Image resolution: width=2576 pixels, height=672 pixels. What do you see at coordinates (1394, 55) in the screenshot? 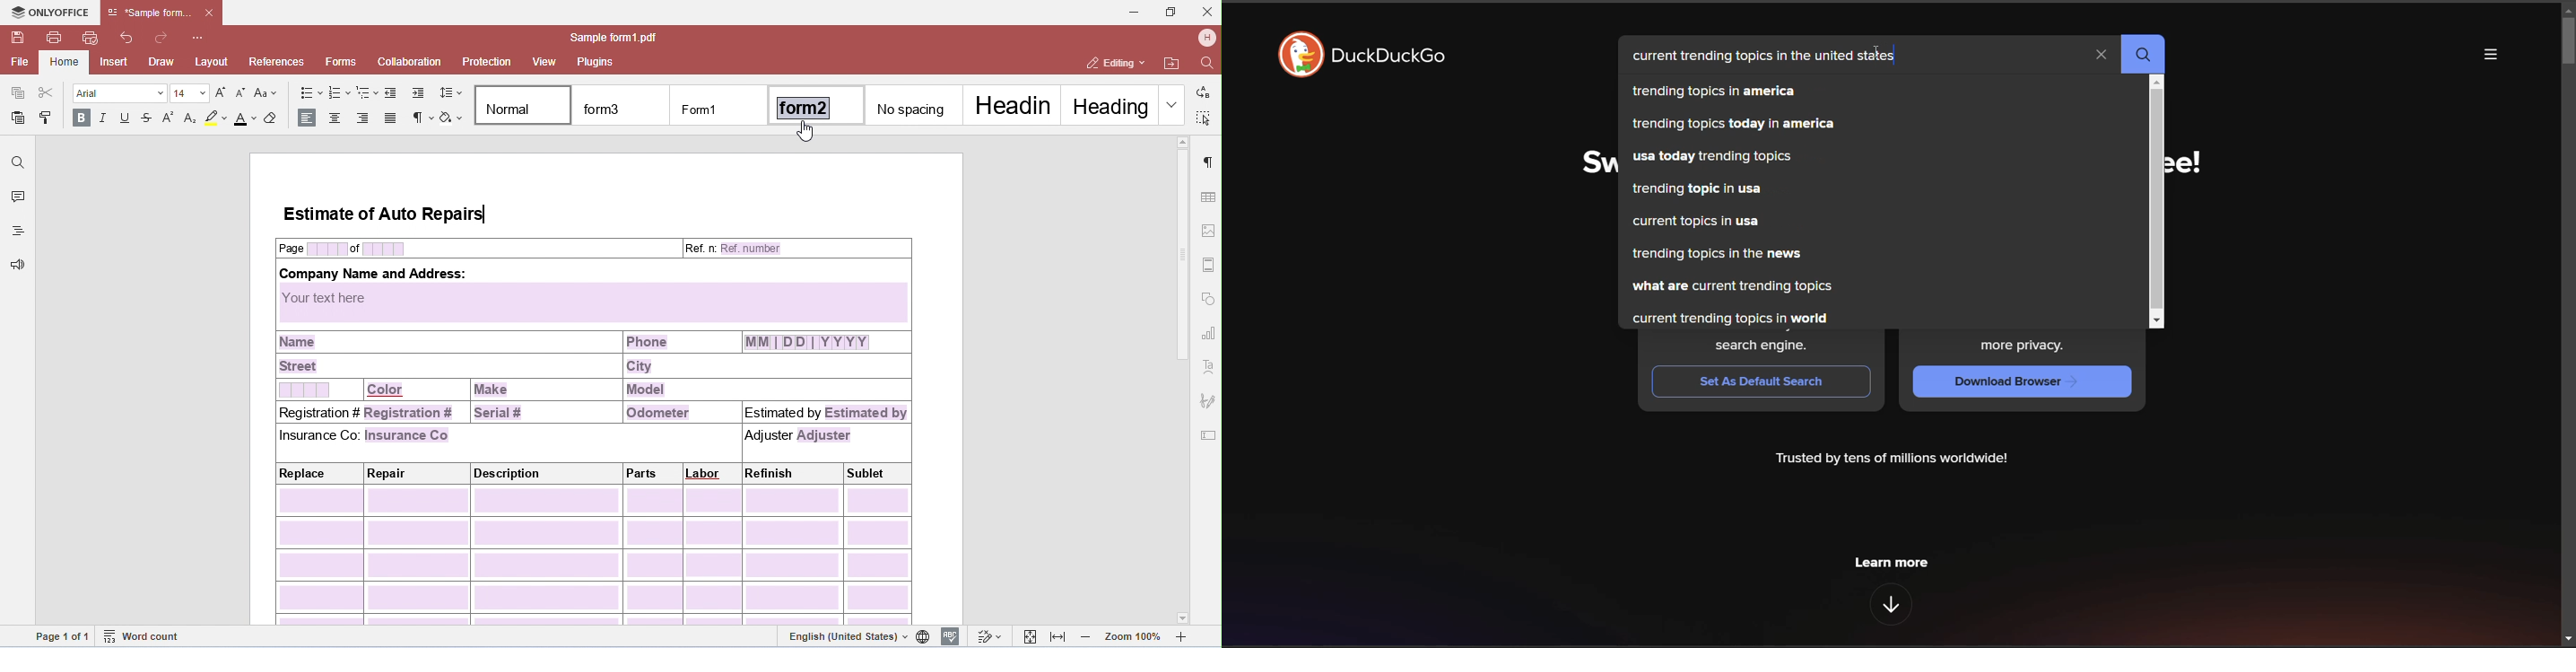
I see `duckDuckGo` at bounding box center [1394, 55].